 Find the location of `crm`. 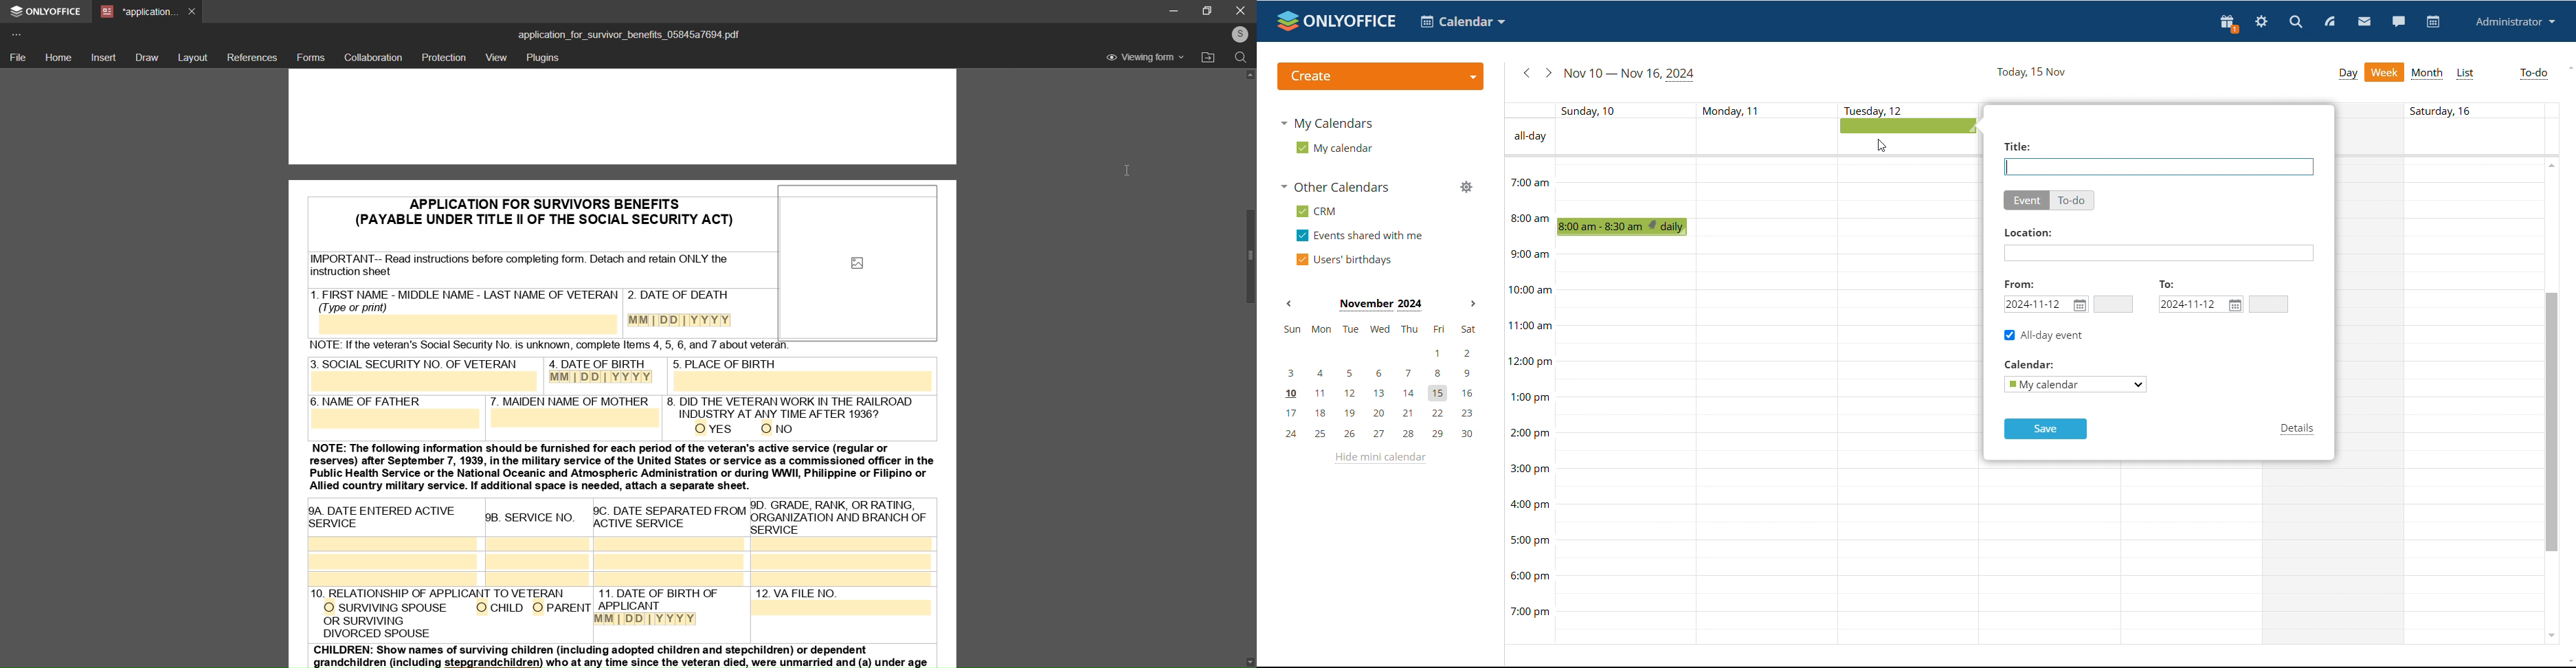

crm is located at coordinates (1317, 211).